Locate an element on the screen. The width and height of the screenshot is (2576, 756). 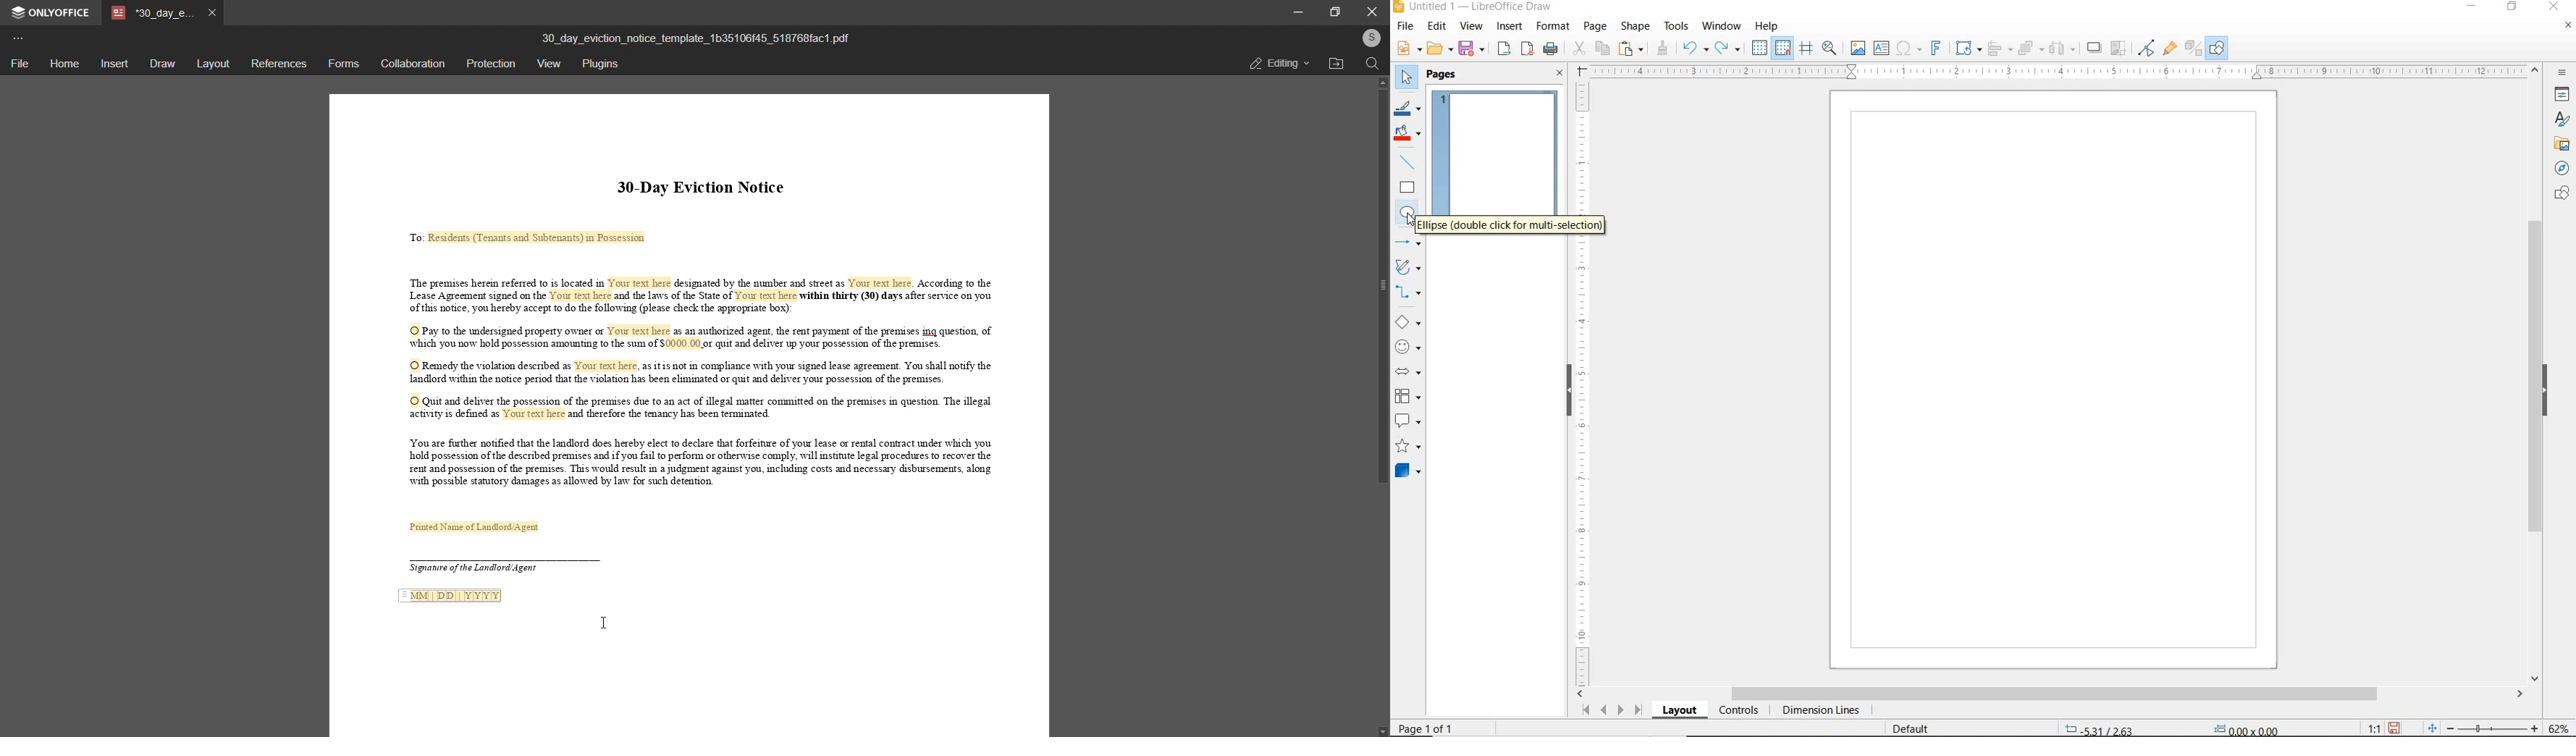
SHAPES is located at coordinates (2557, 193).